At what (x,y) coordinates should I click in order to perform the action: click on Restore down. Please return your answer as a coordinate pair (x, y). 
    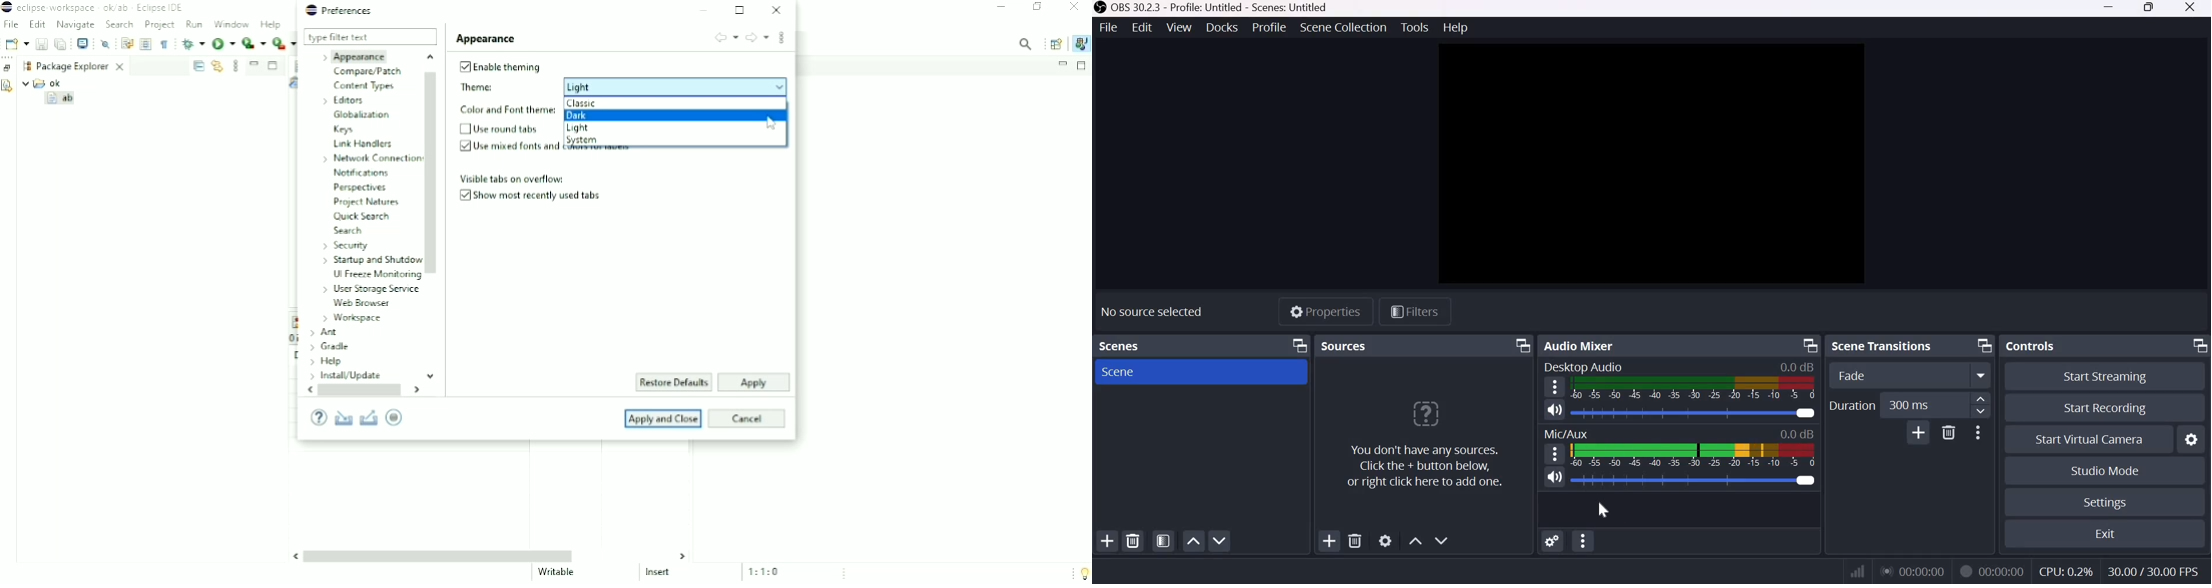
    Looking at the image, I should click on (1039, 8).